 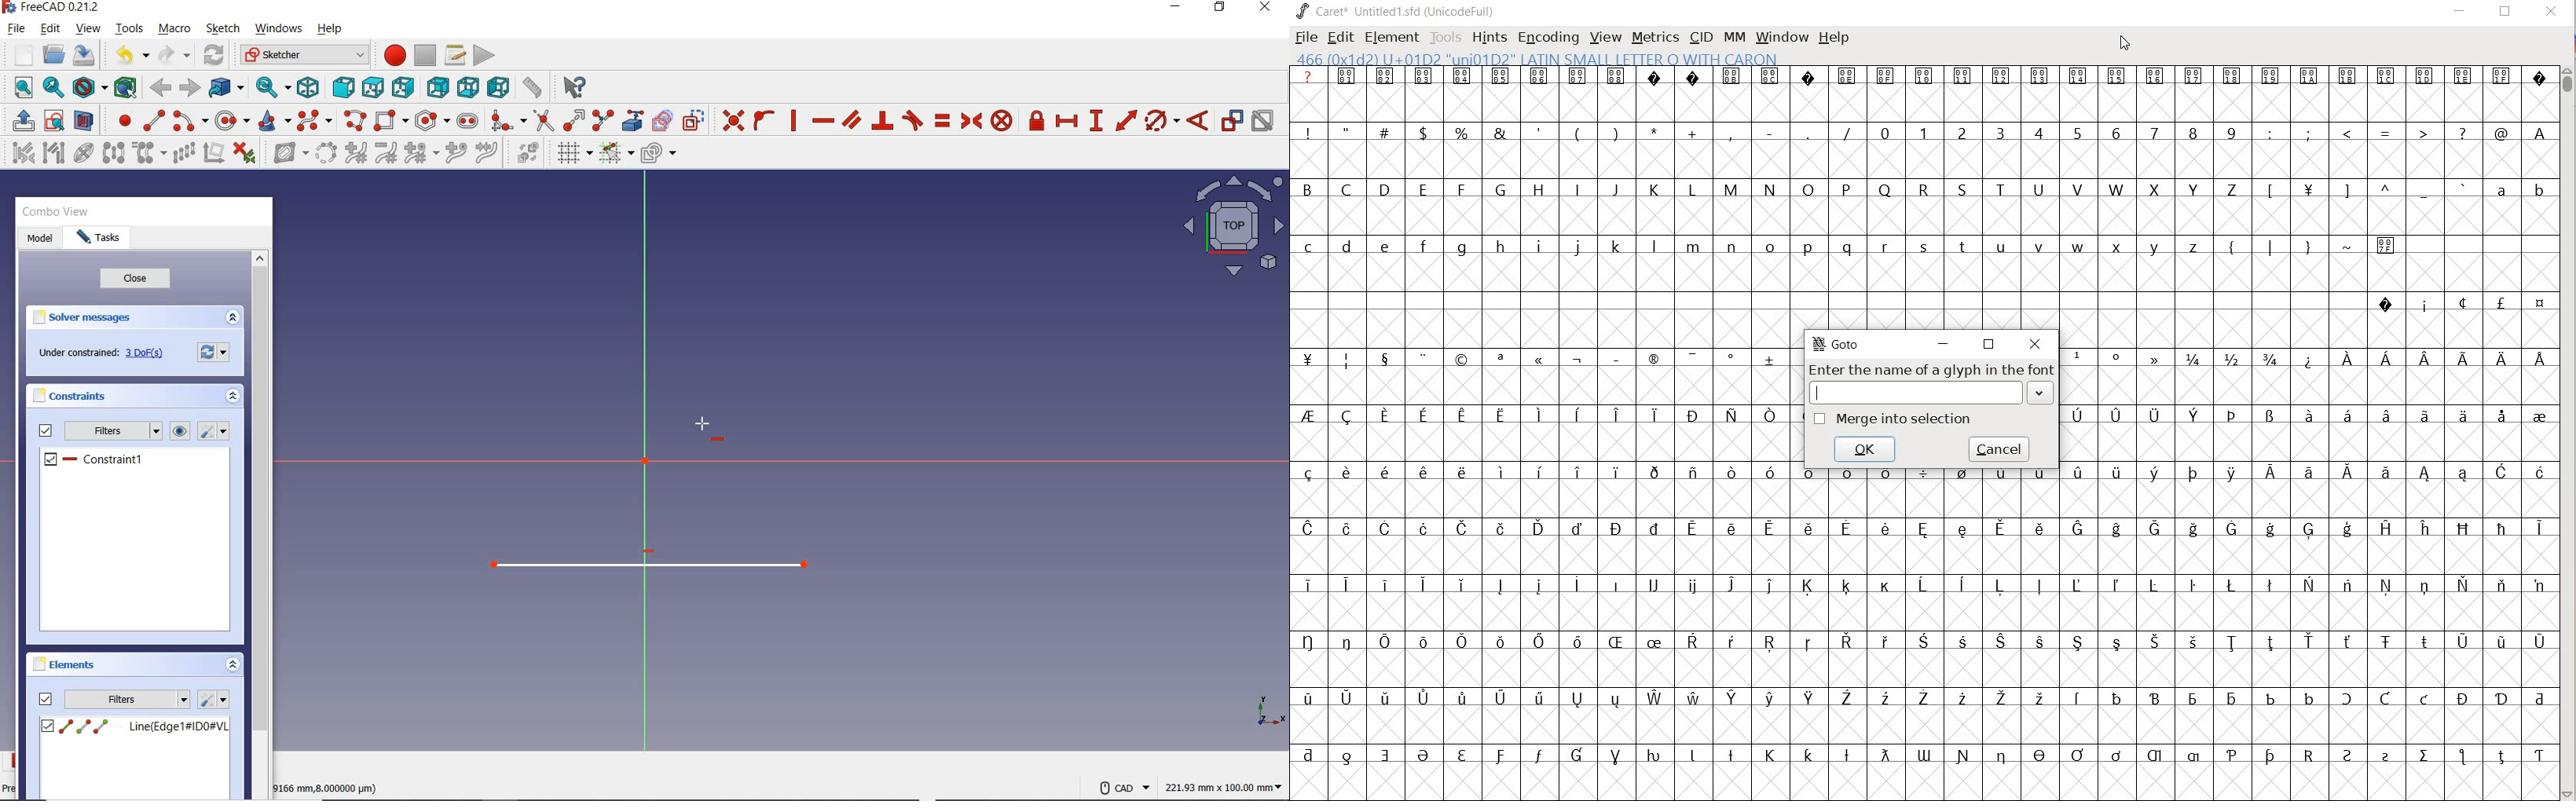 I want to click on CONSTRAIN PERPENDICULAR, so click(x=882, y=120).